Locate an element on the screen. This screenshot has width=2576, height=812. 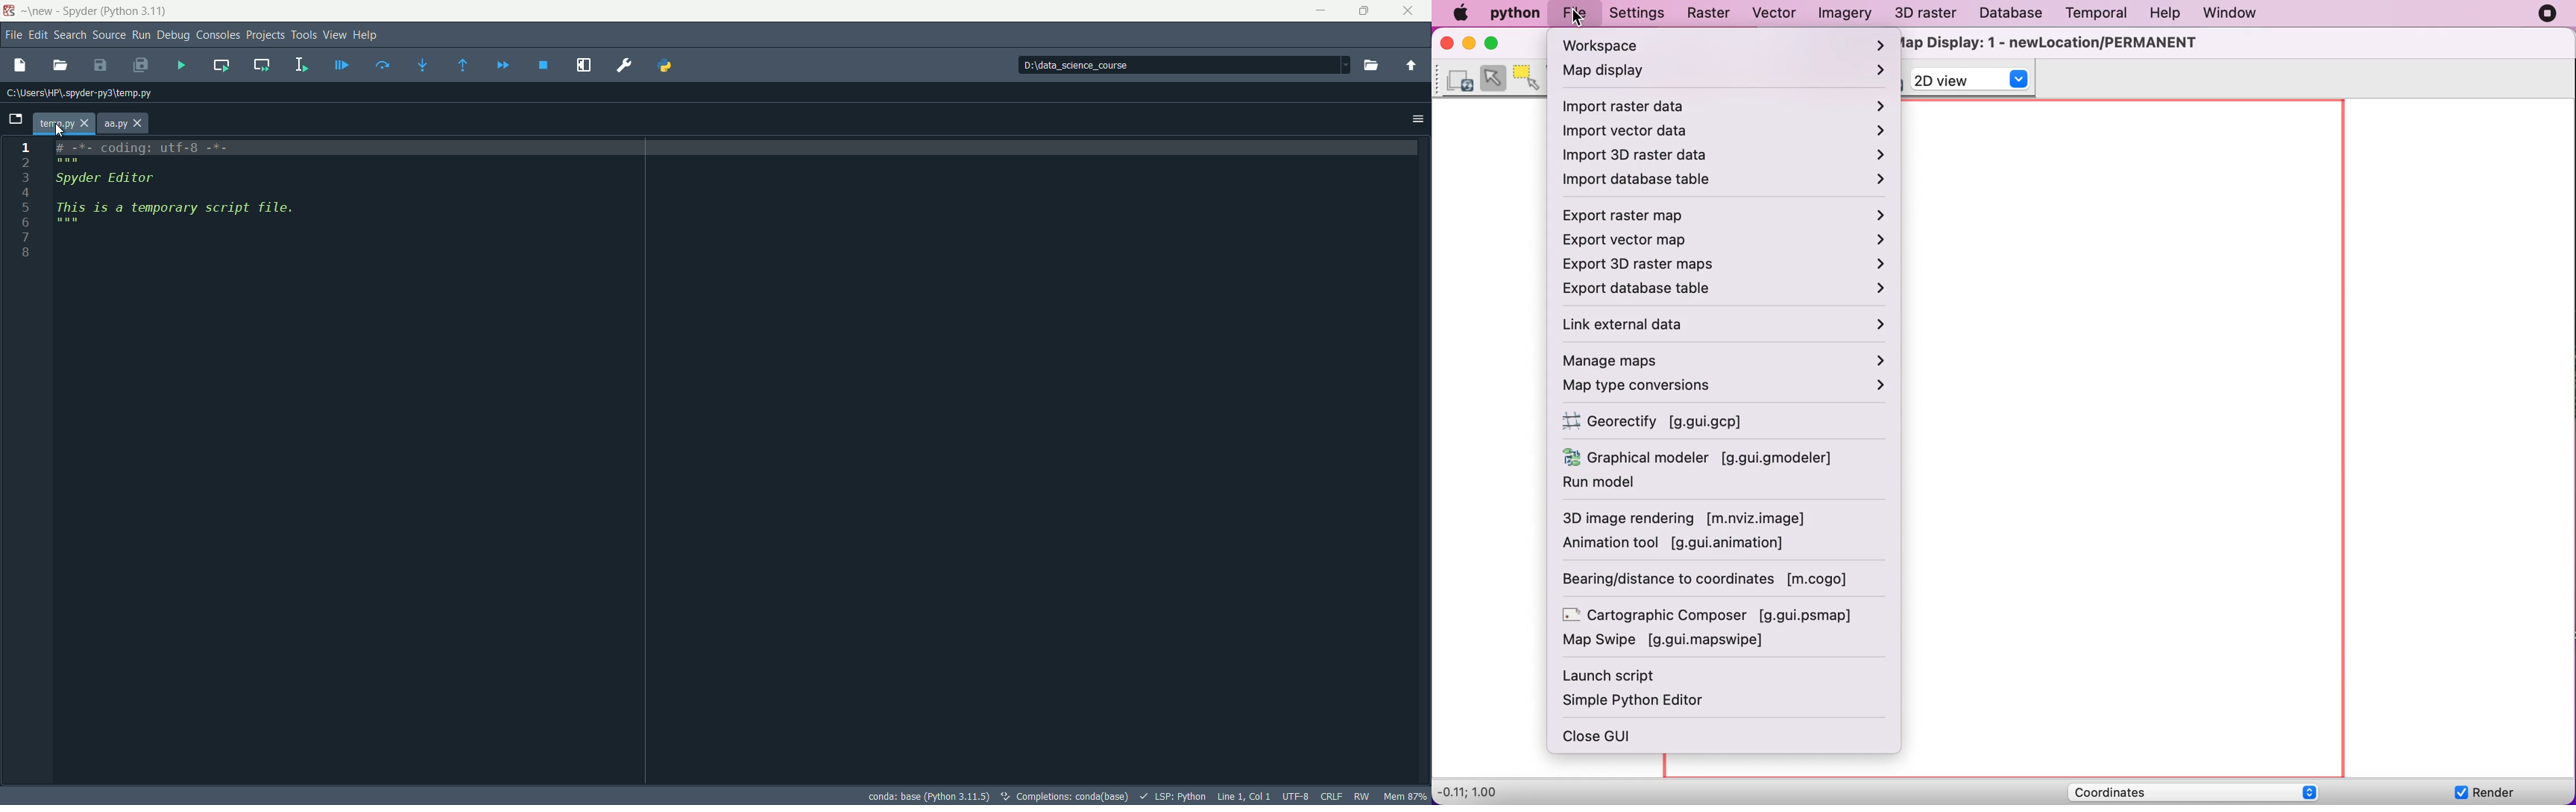
execute until method or funtion return is located at coordinates (465, 66).